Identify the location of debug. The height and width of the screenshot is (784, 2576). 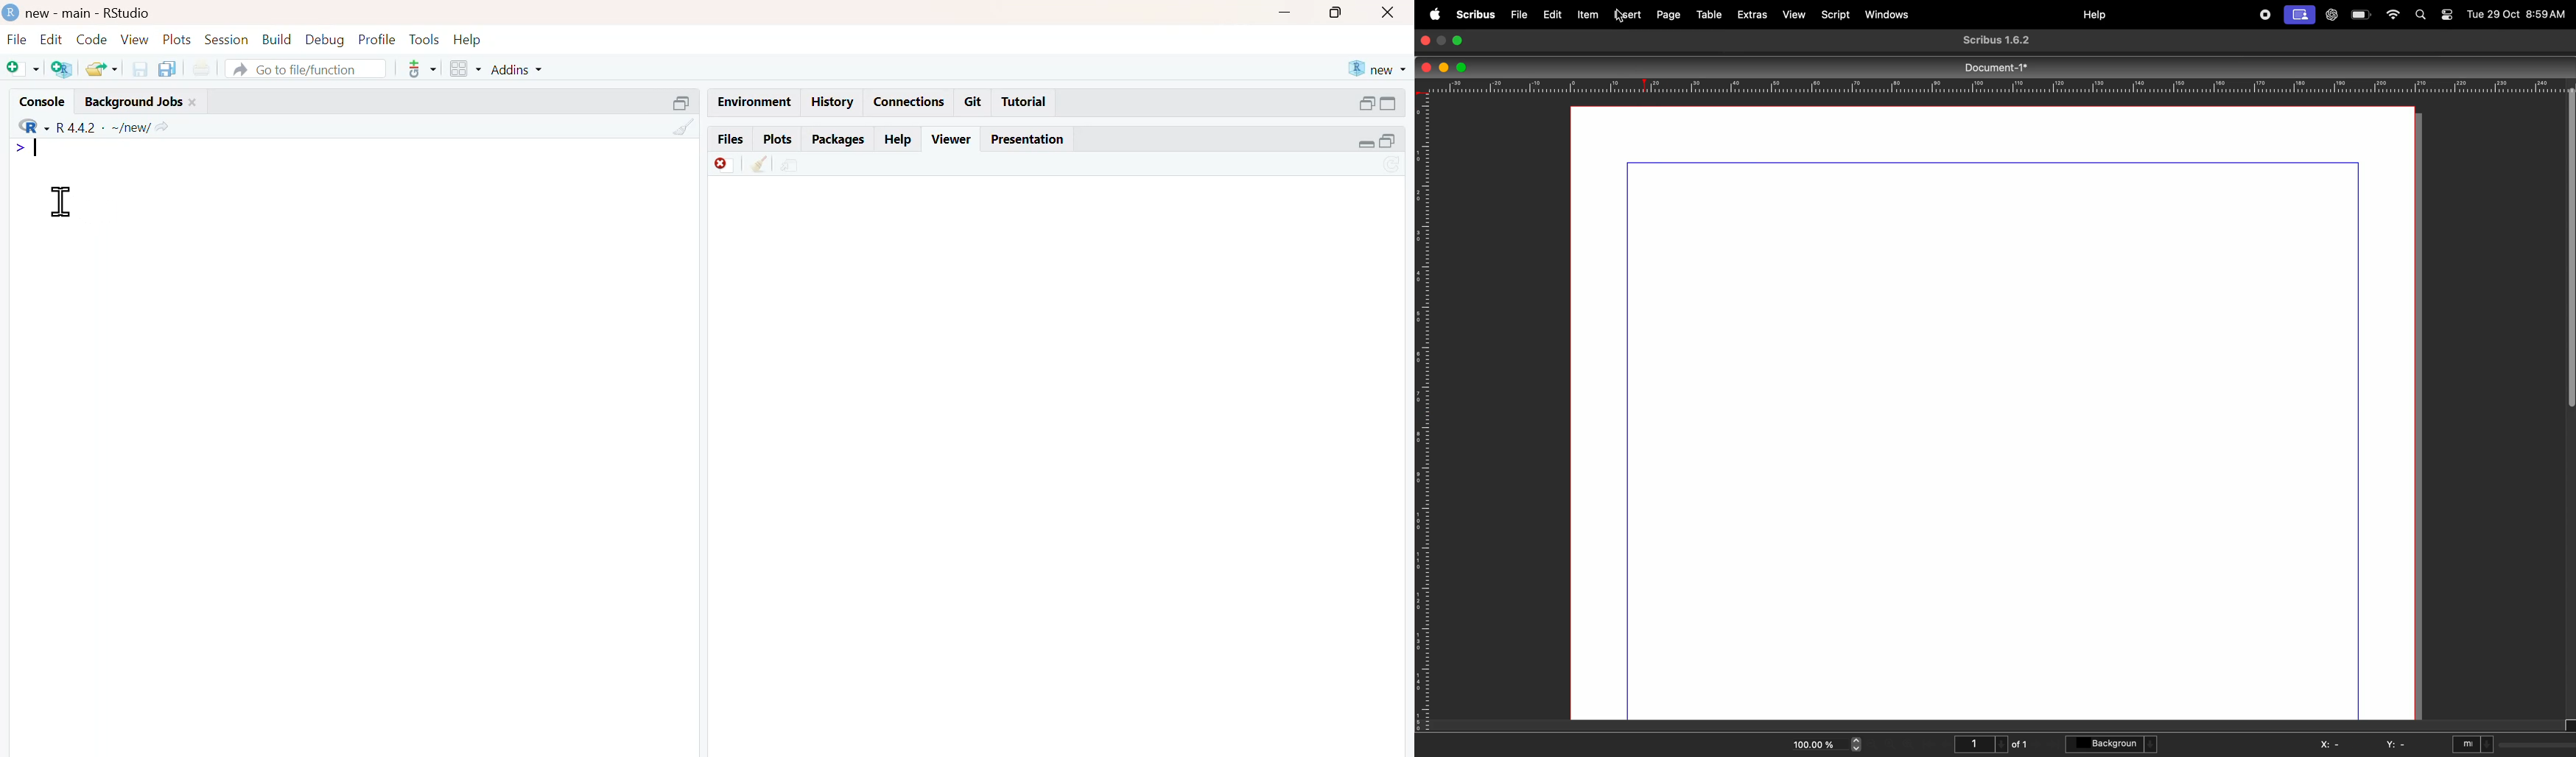
(325, 41).